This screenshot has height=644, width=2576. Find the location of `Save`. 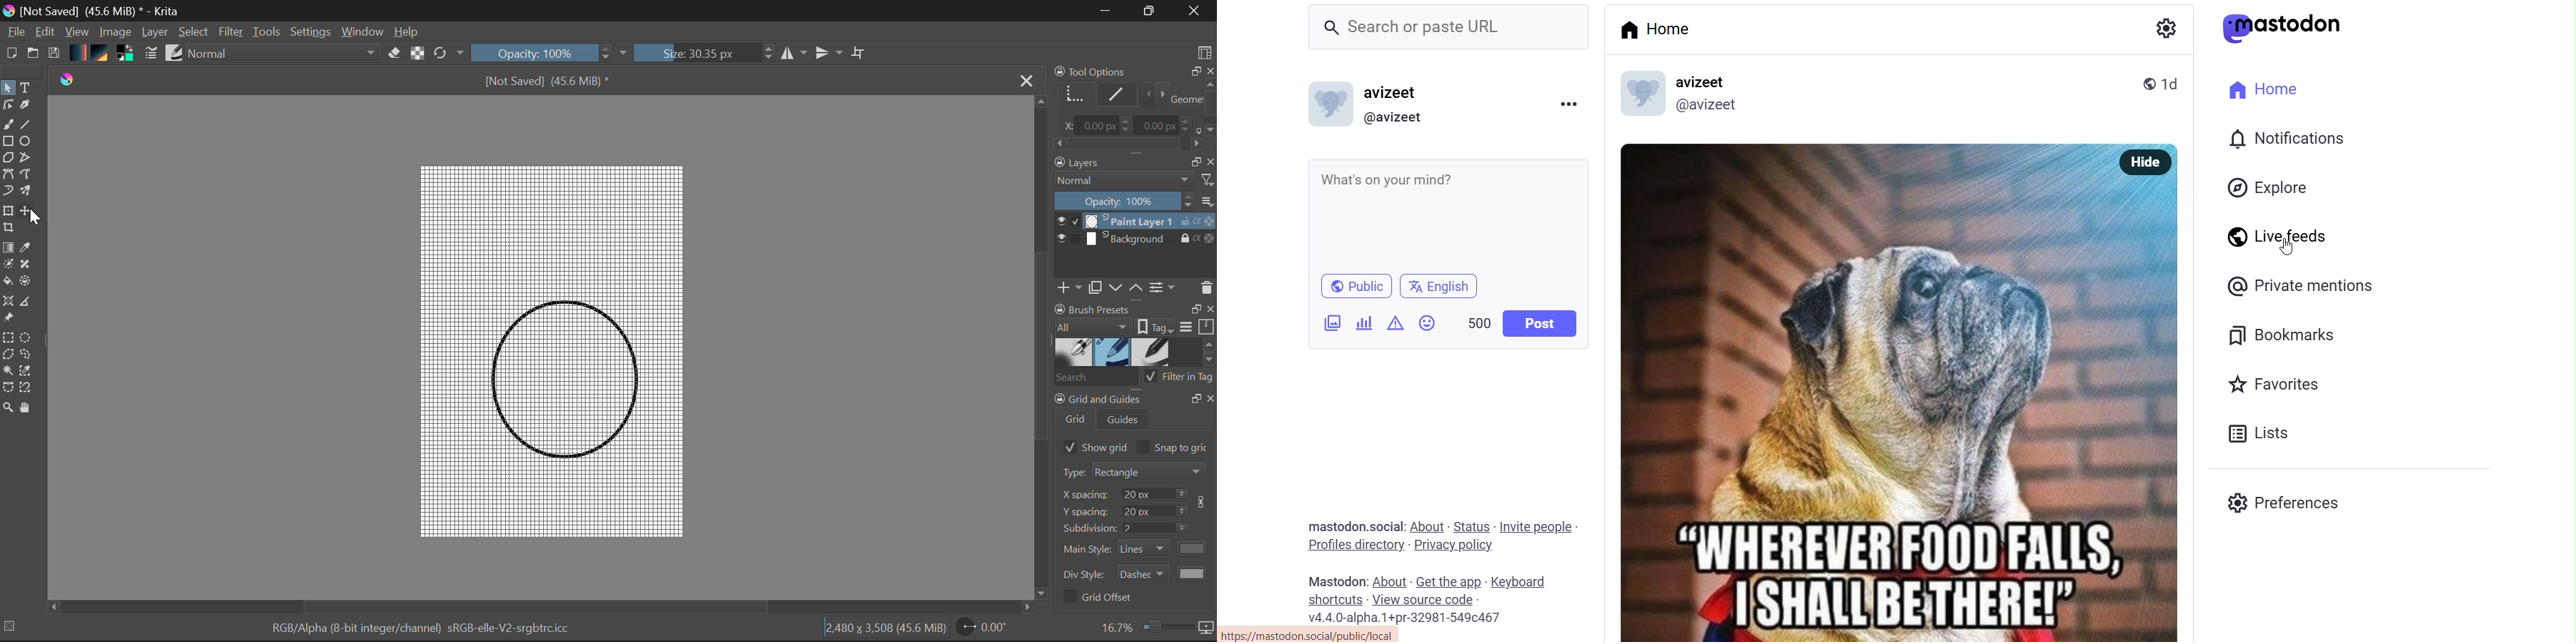

Save is located at coordinates (55, 54).